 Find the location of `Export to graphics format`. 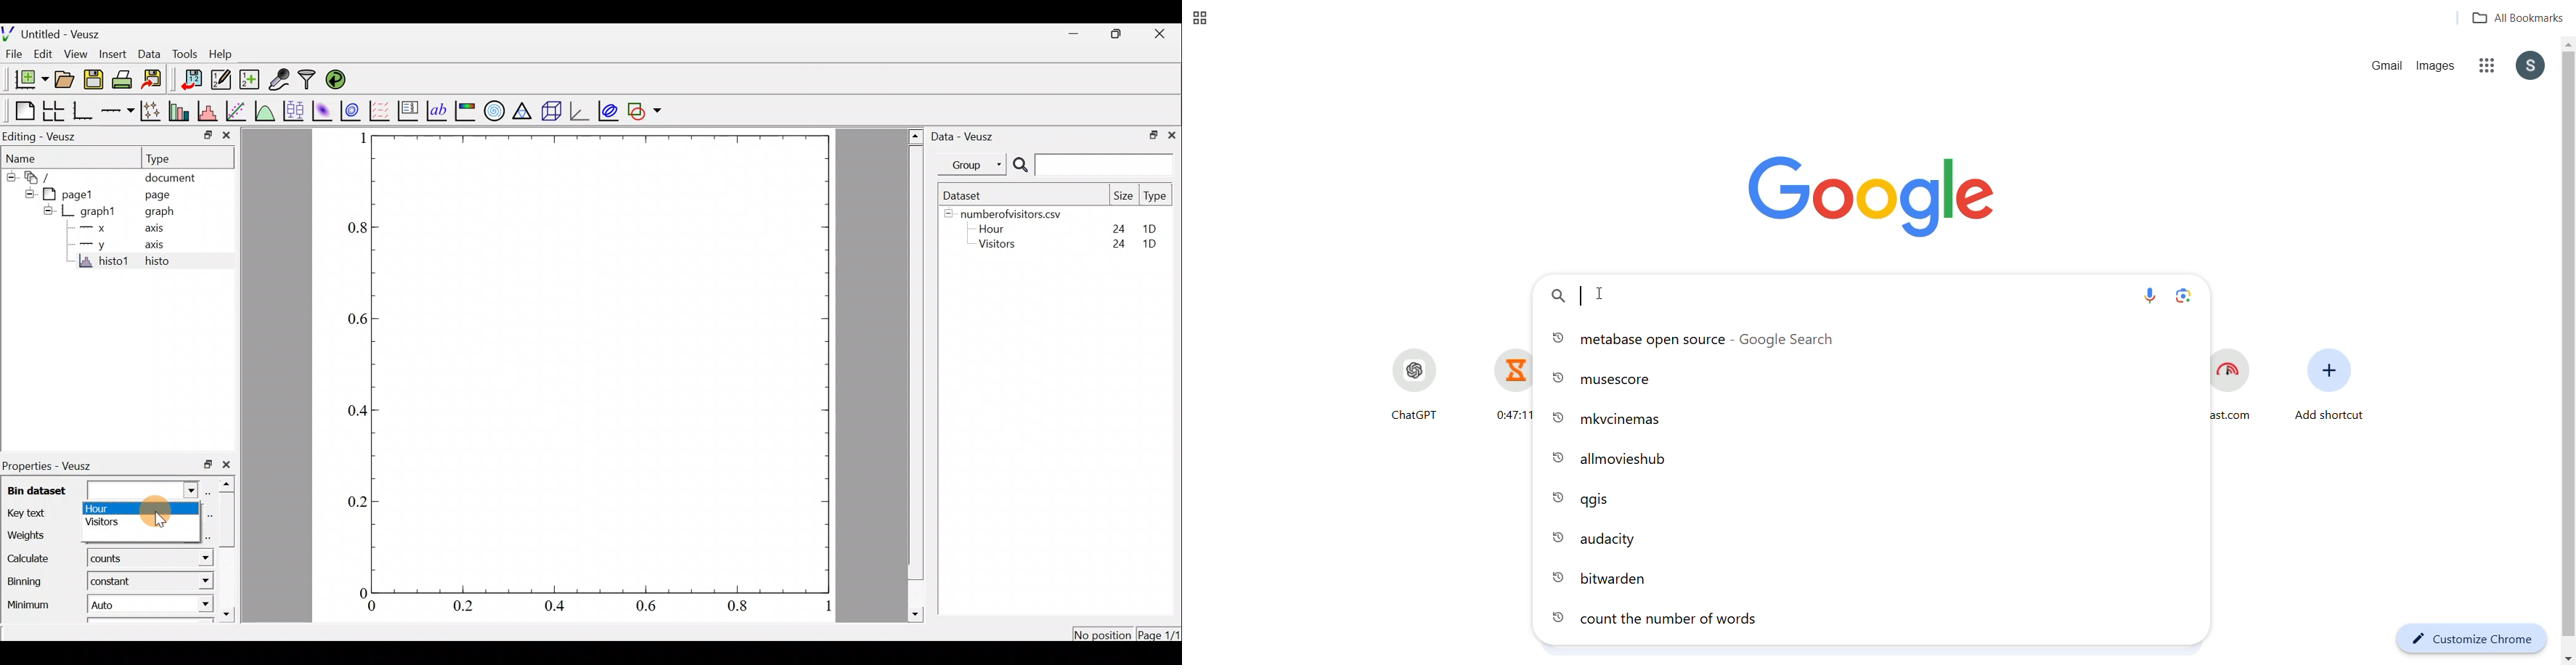

Export to graphics format is located at coordinates (156, 80).